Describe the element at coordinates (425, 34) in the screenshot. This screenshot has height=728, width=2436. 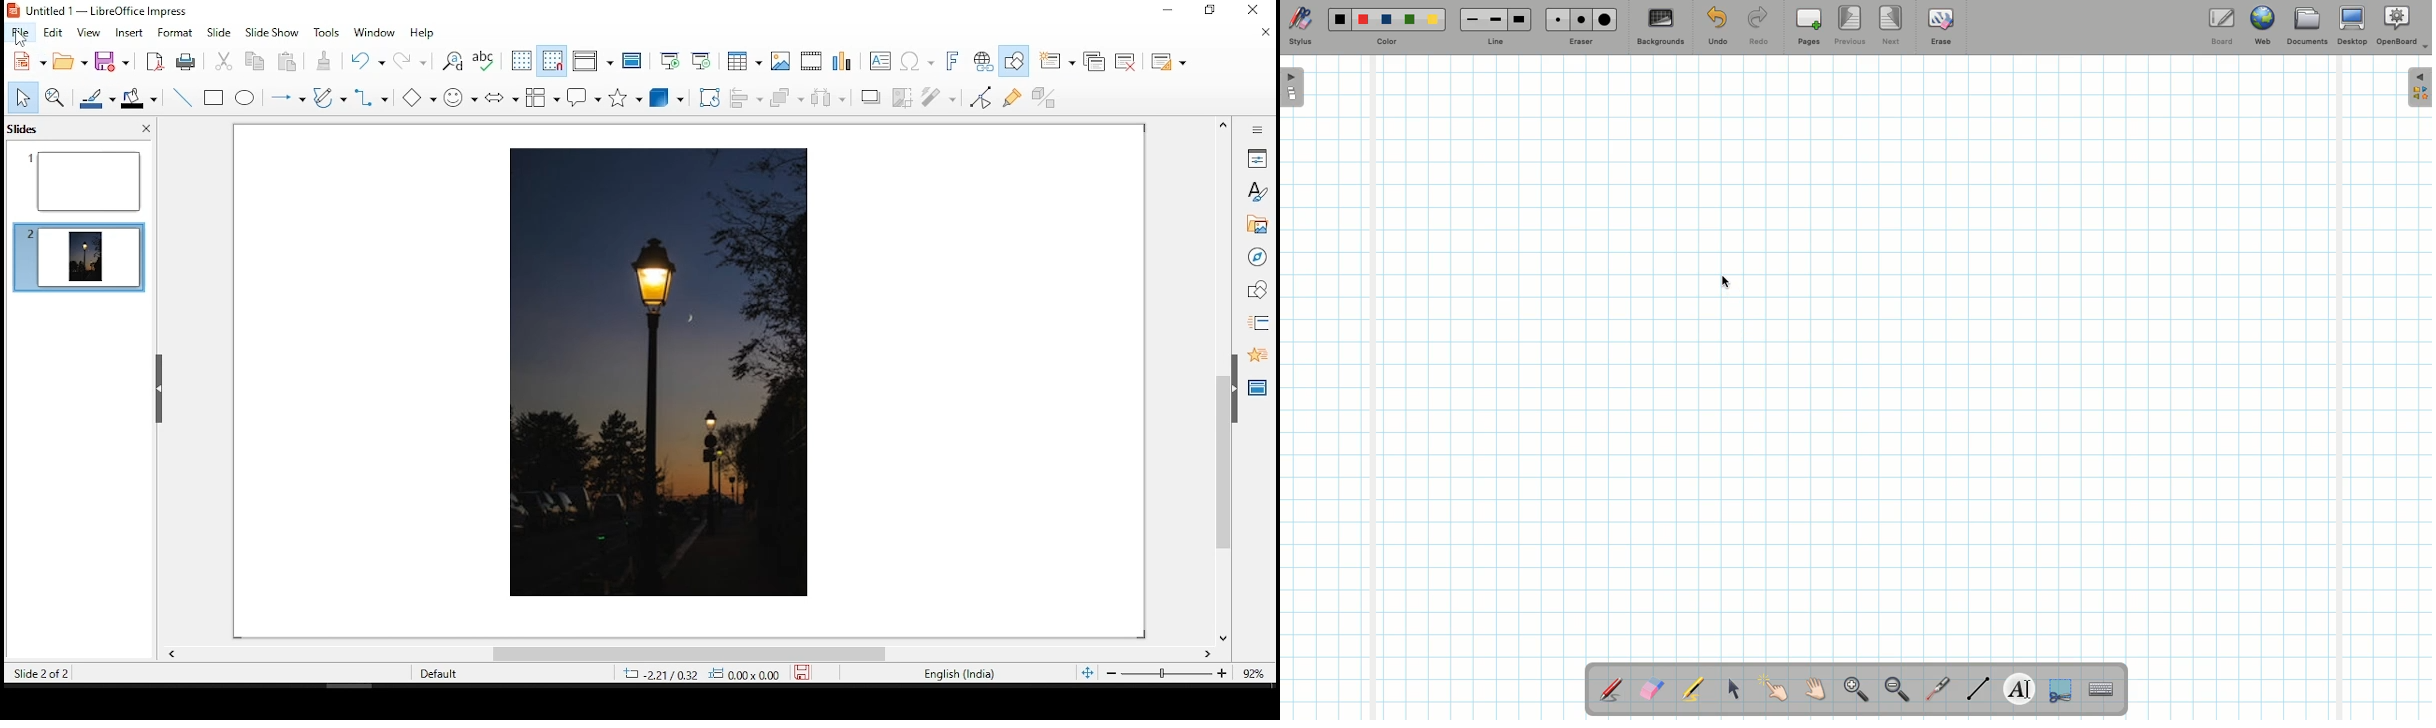
I see `help` at that location.